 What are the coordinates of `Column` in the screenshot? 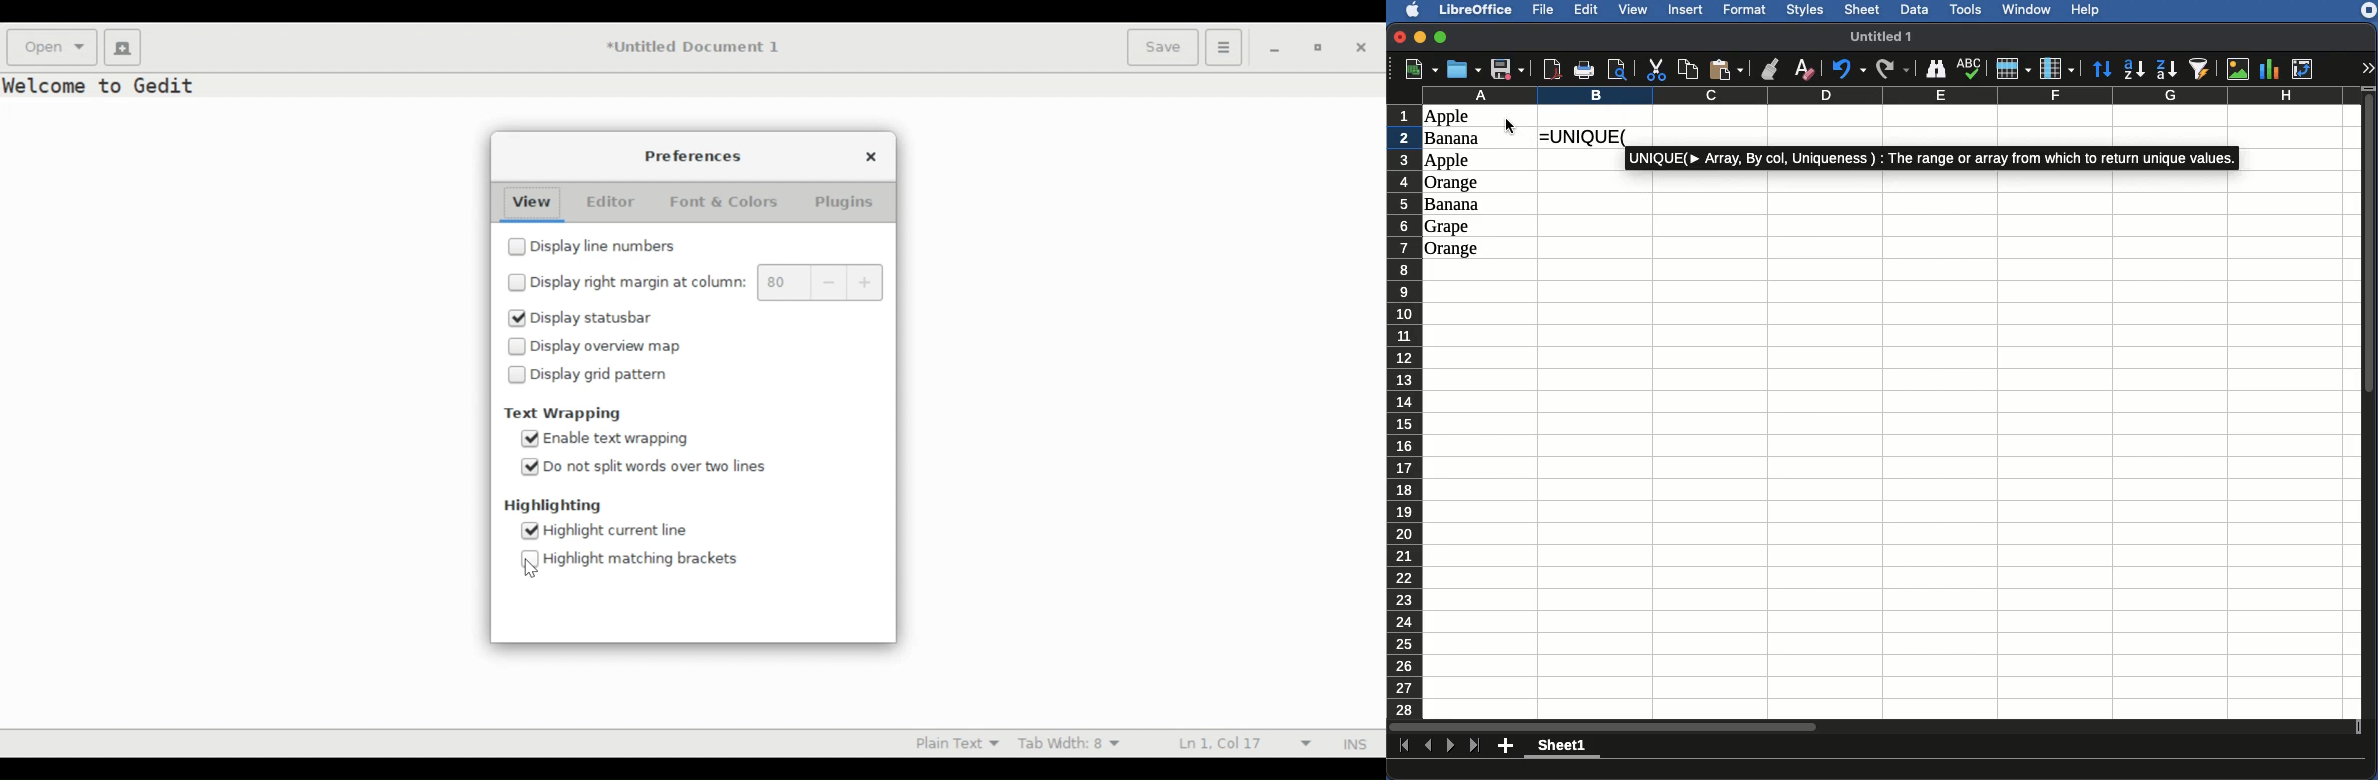 It's located at (2057, 68).